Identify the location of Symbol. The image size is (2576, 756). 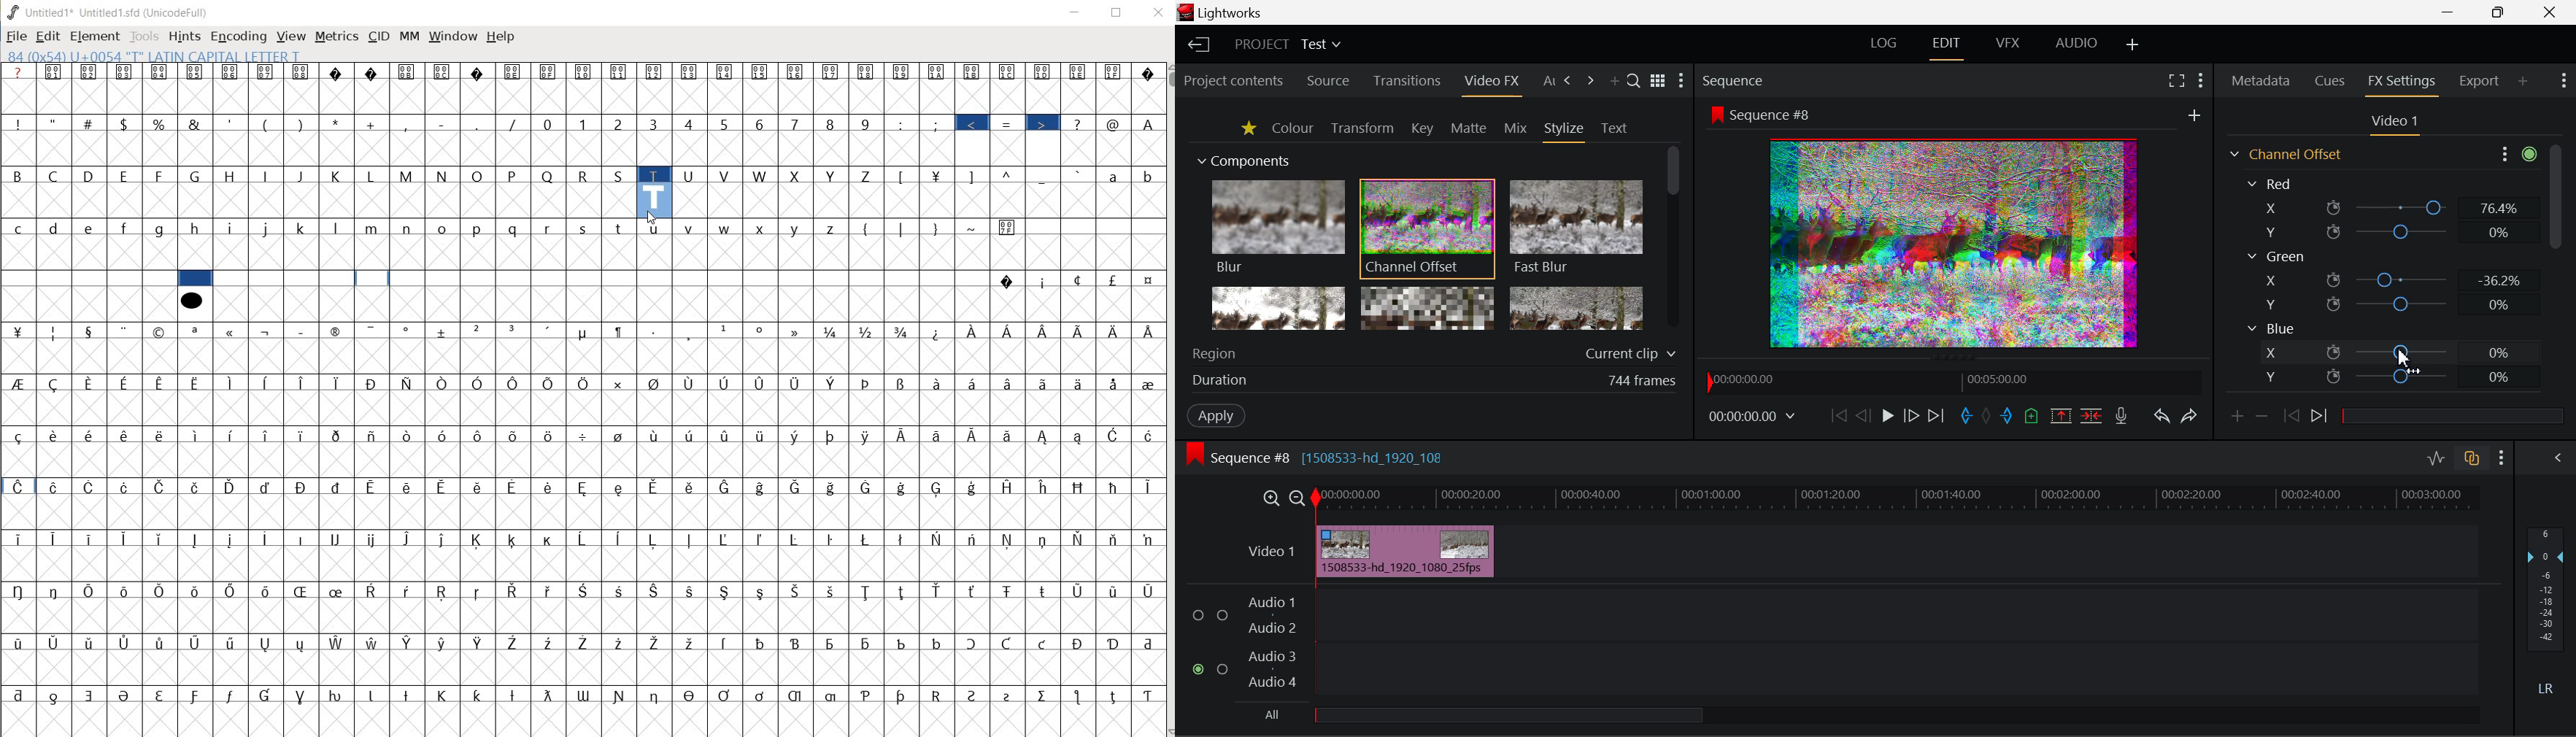
(619, 383).